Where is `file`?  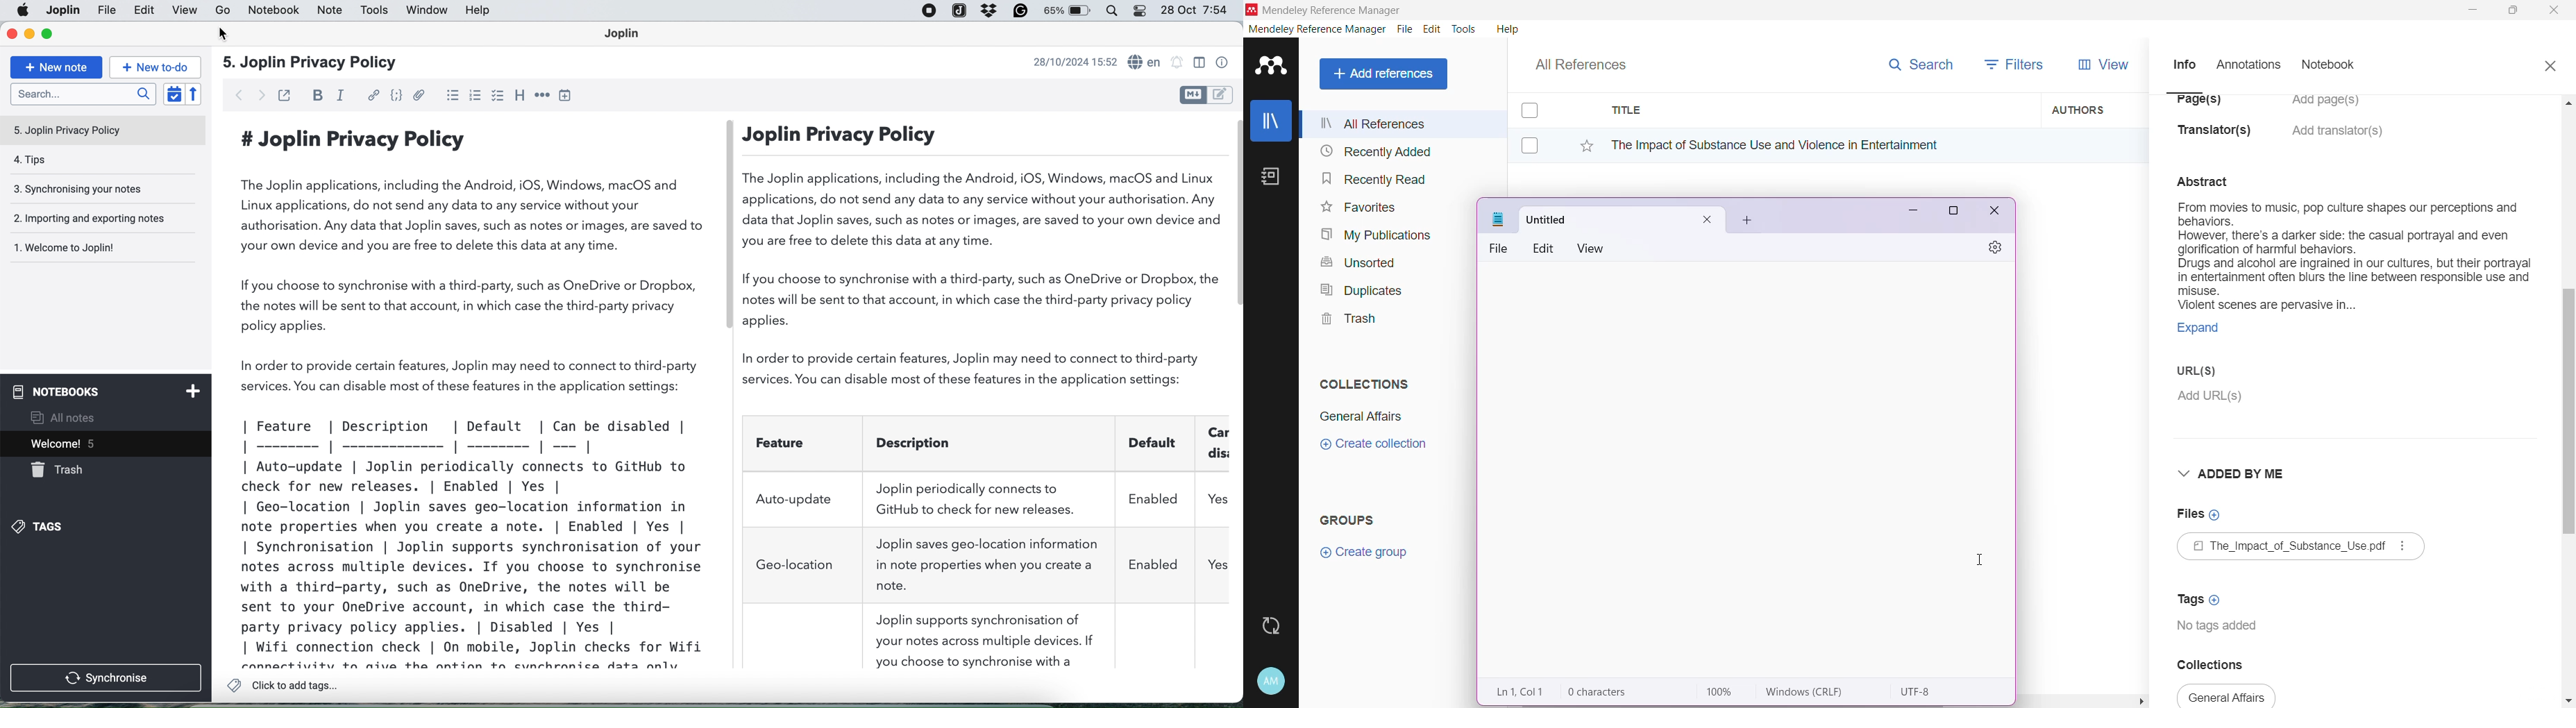 file is located at coordinates (62, 10).